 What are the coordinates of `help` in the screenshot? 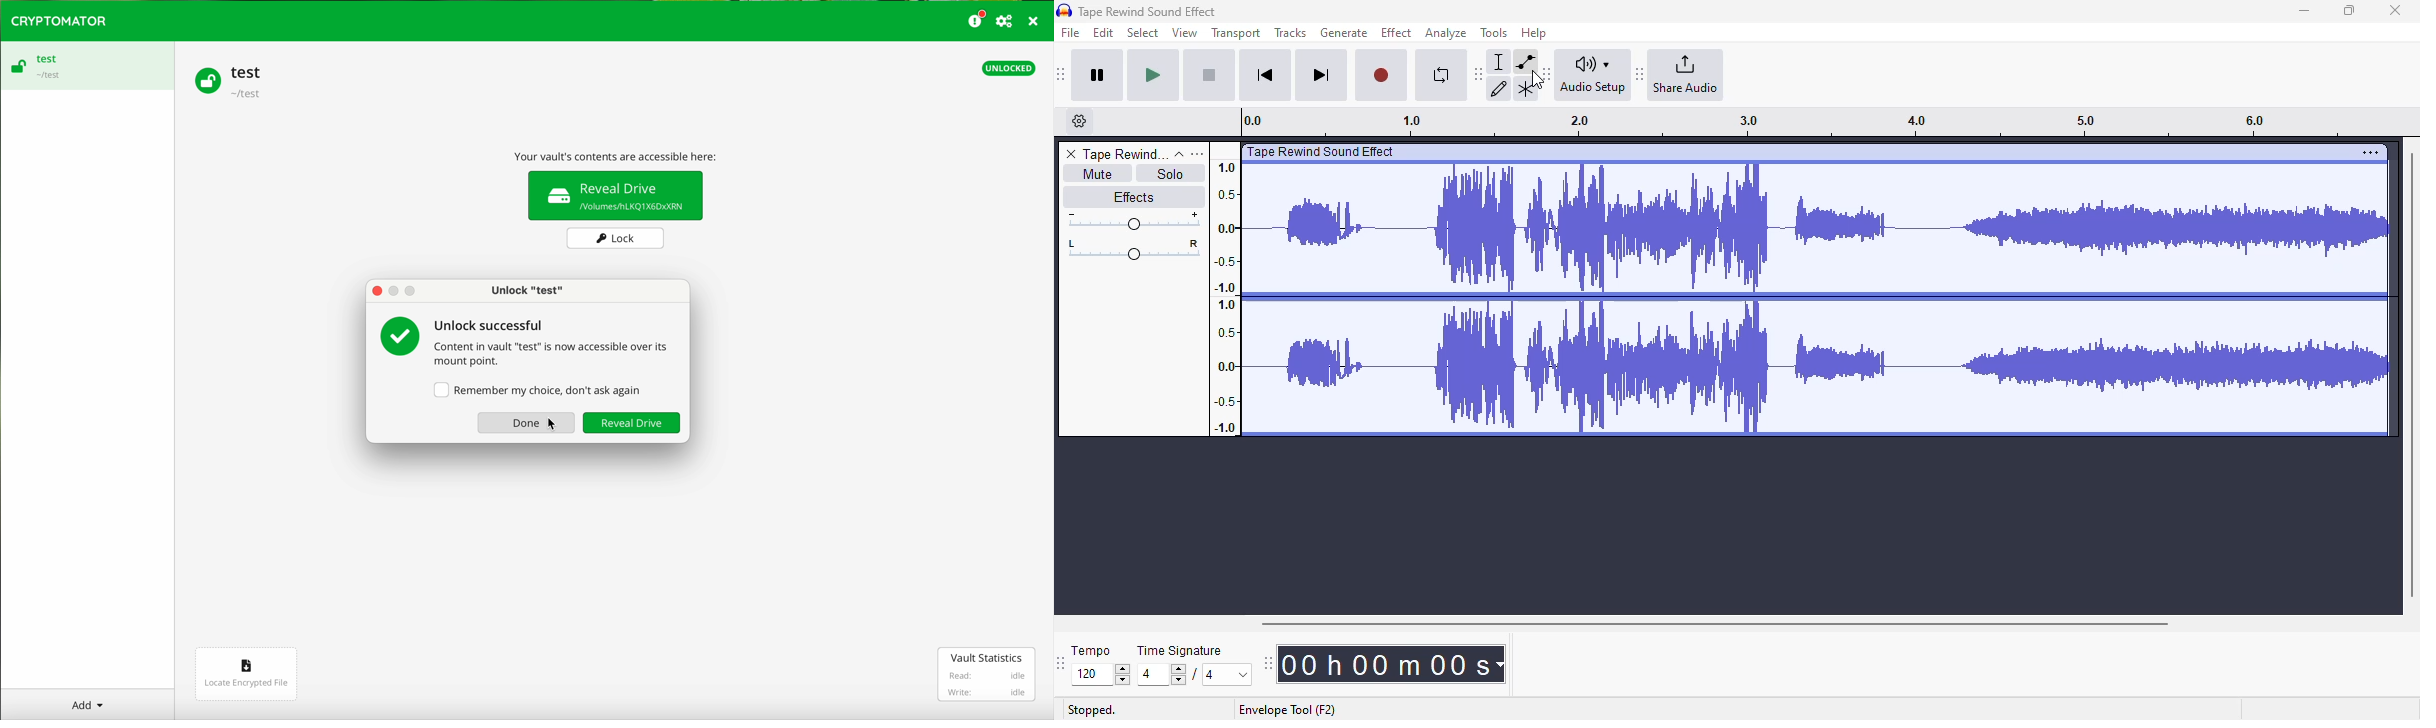 It's located at (1534, 32).